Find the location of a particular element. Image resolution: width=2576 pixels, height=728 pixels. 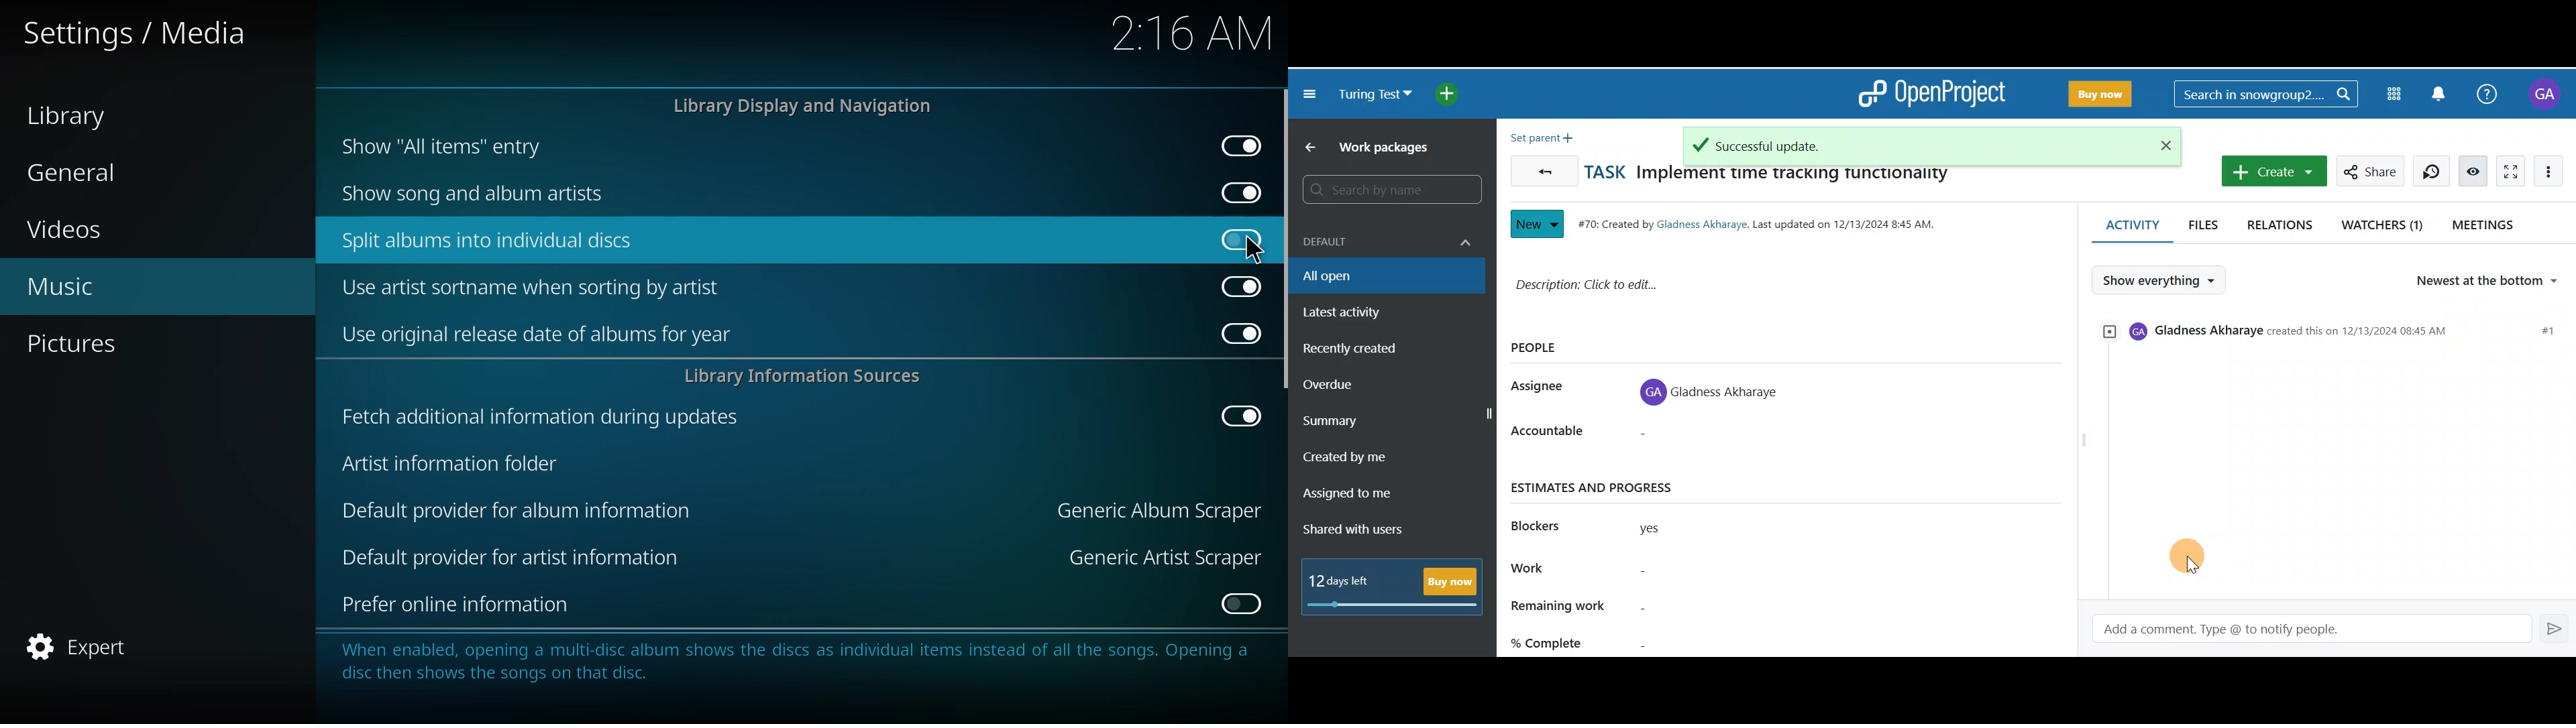

time is located at coordinates (1196, 32).